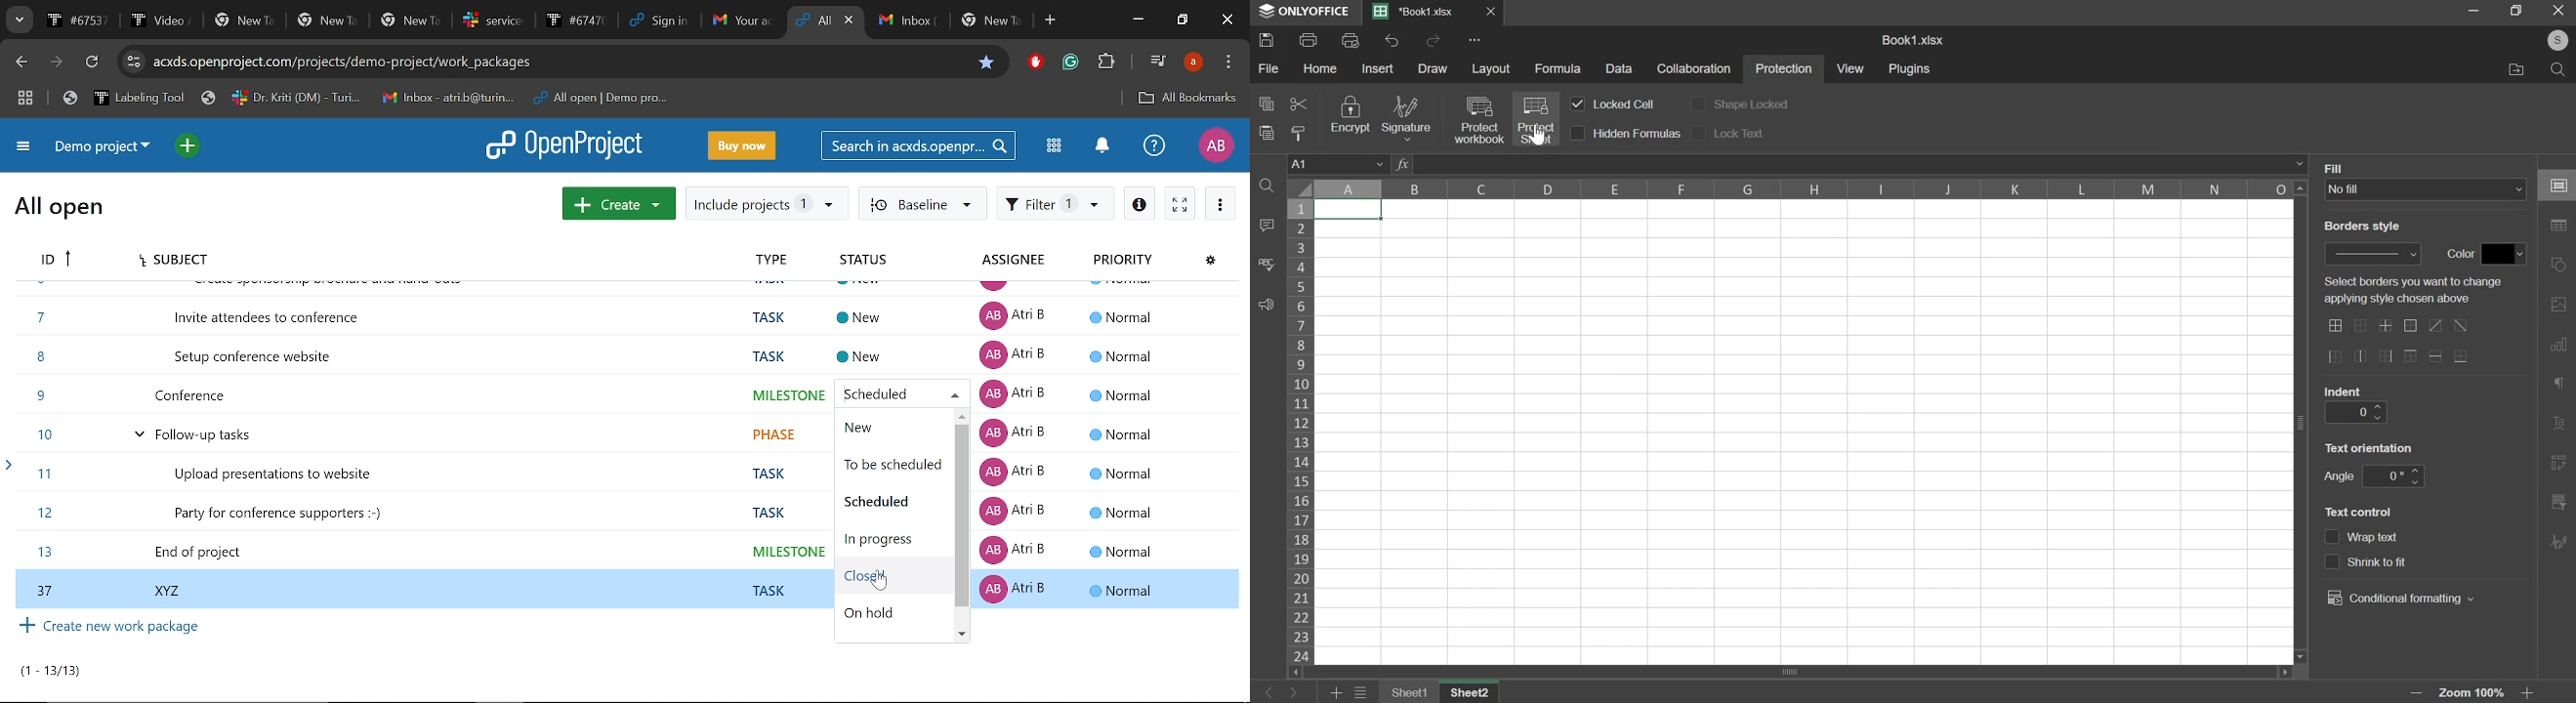 The image size is (2576, 728). Describe the element at coordinates (1638, 133) in the screenshot. I see `hidden formulas` at that location.